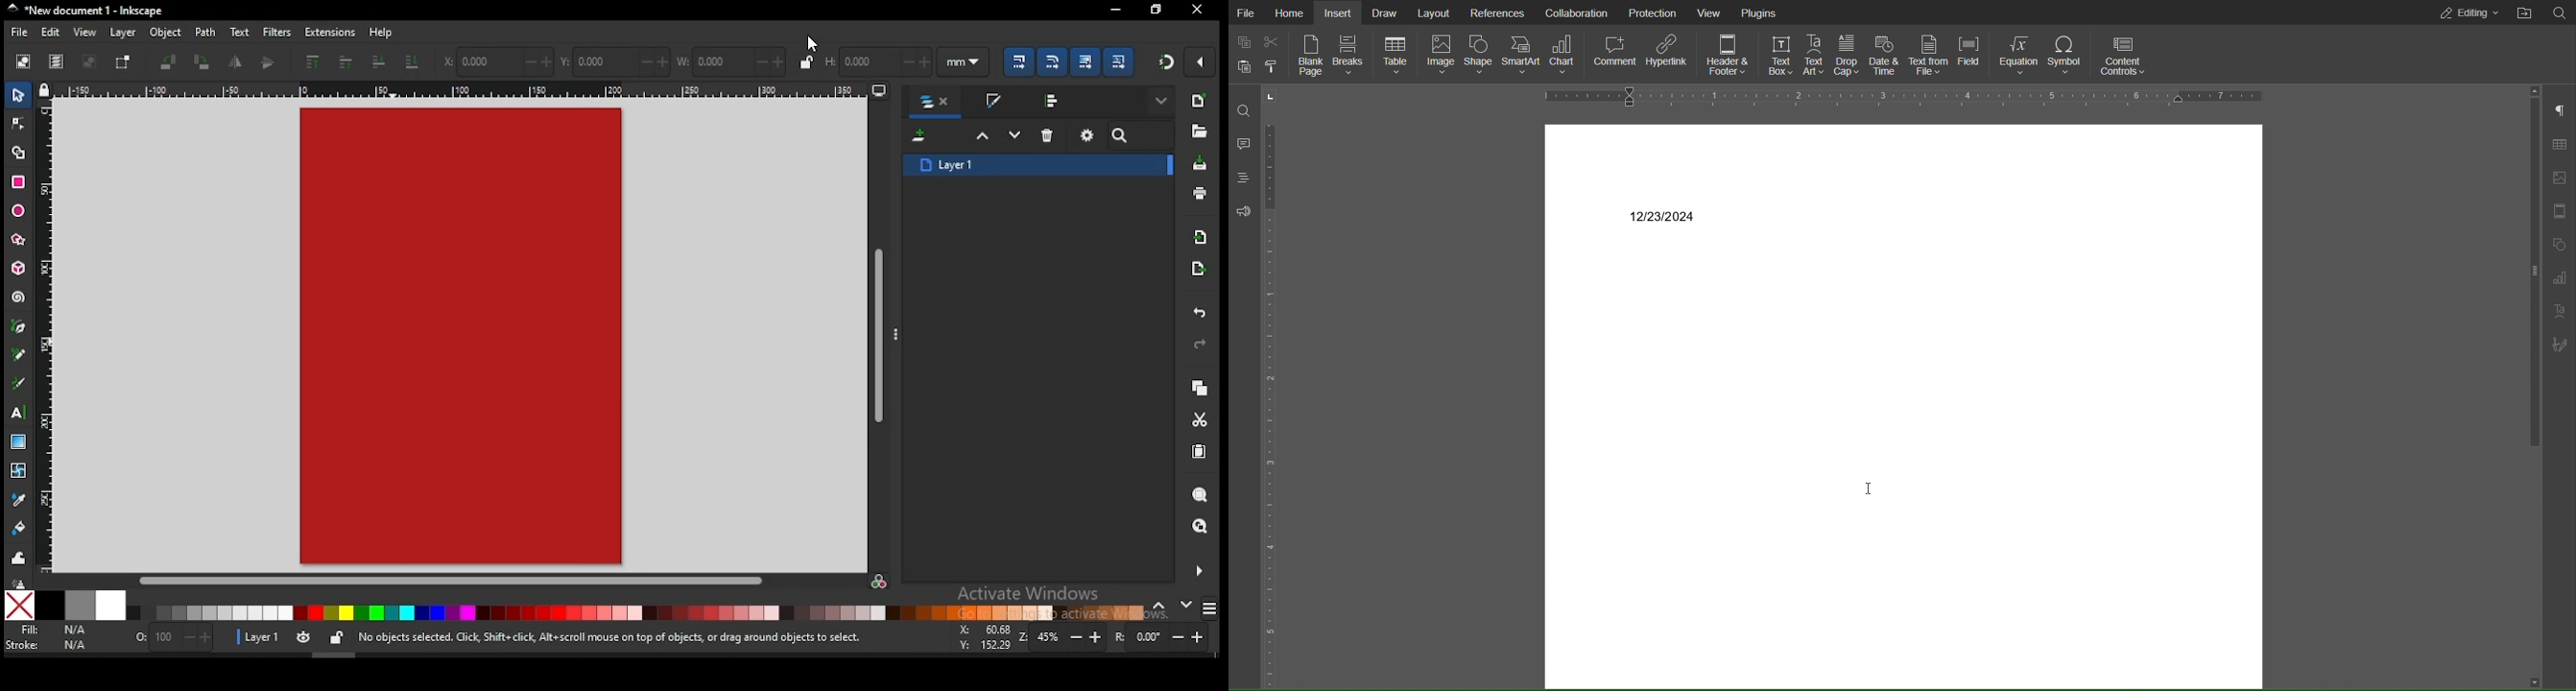 Image resolution: width=2576 pixels, height=700 pixels. I want to click on Horizontal Ruler, so click(1896, 96).